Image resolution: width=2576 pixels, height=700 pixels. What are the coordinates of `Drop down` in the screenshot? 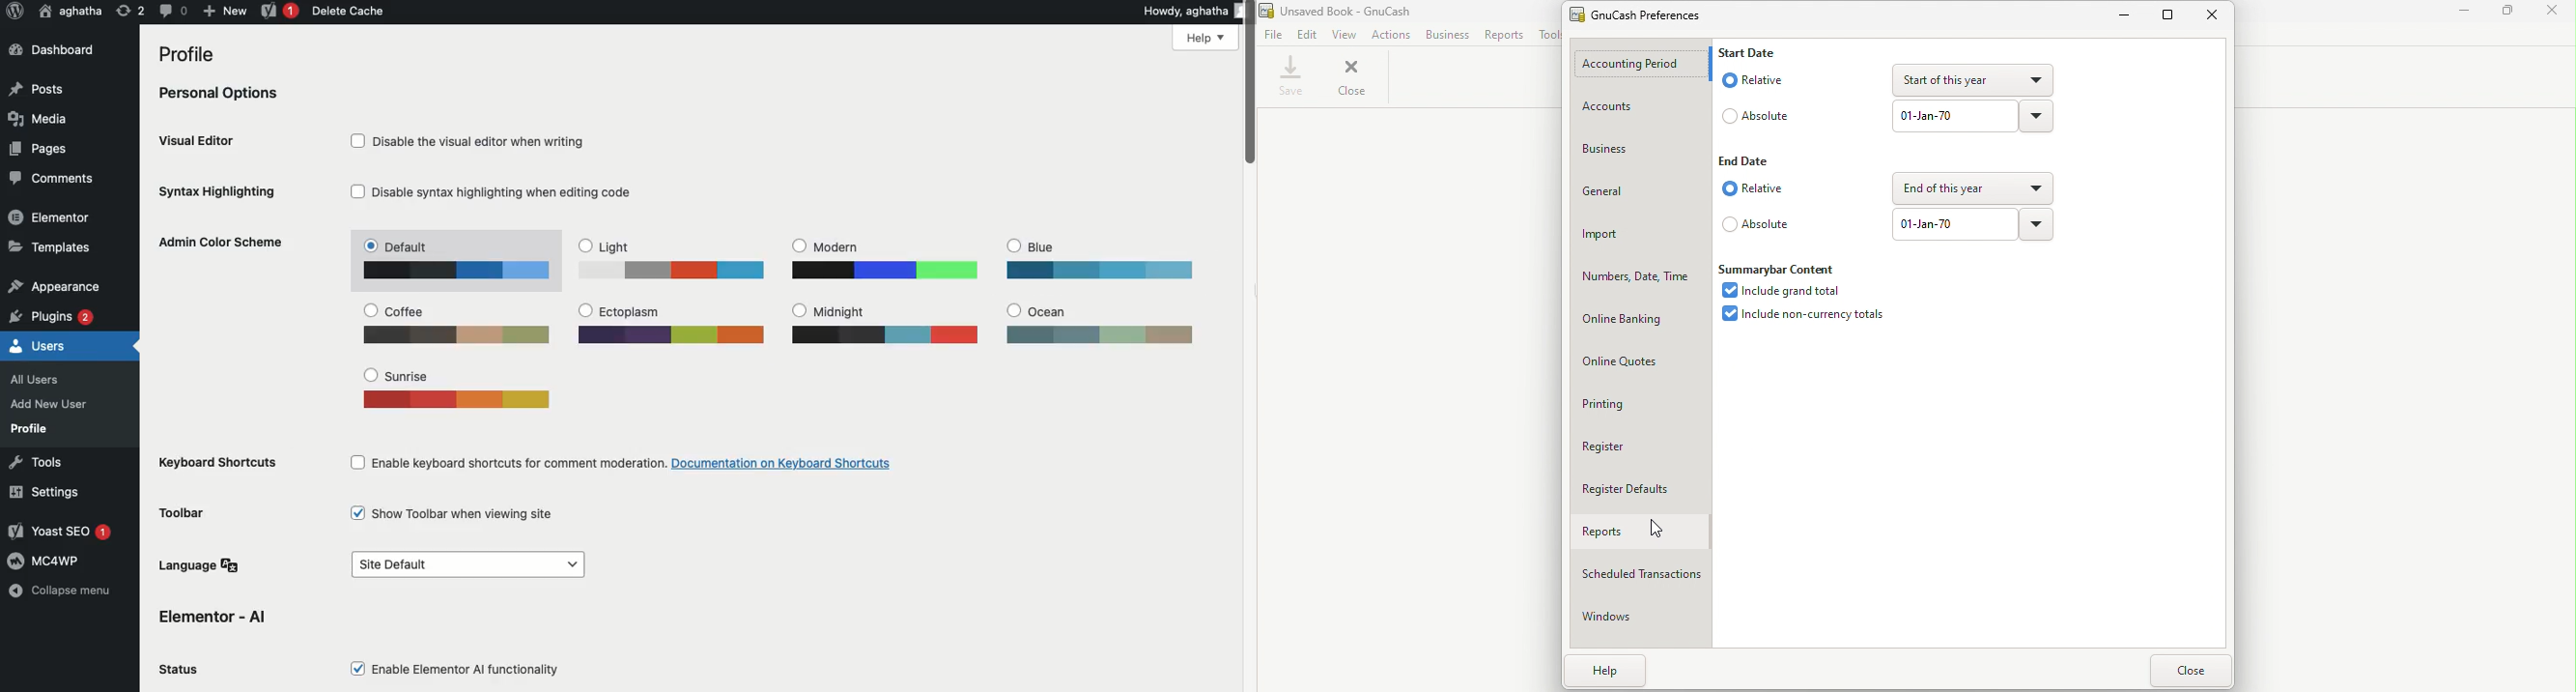 It's located at (2040, 117).